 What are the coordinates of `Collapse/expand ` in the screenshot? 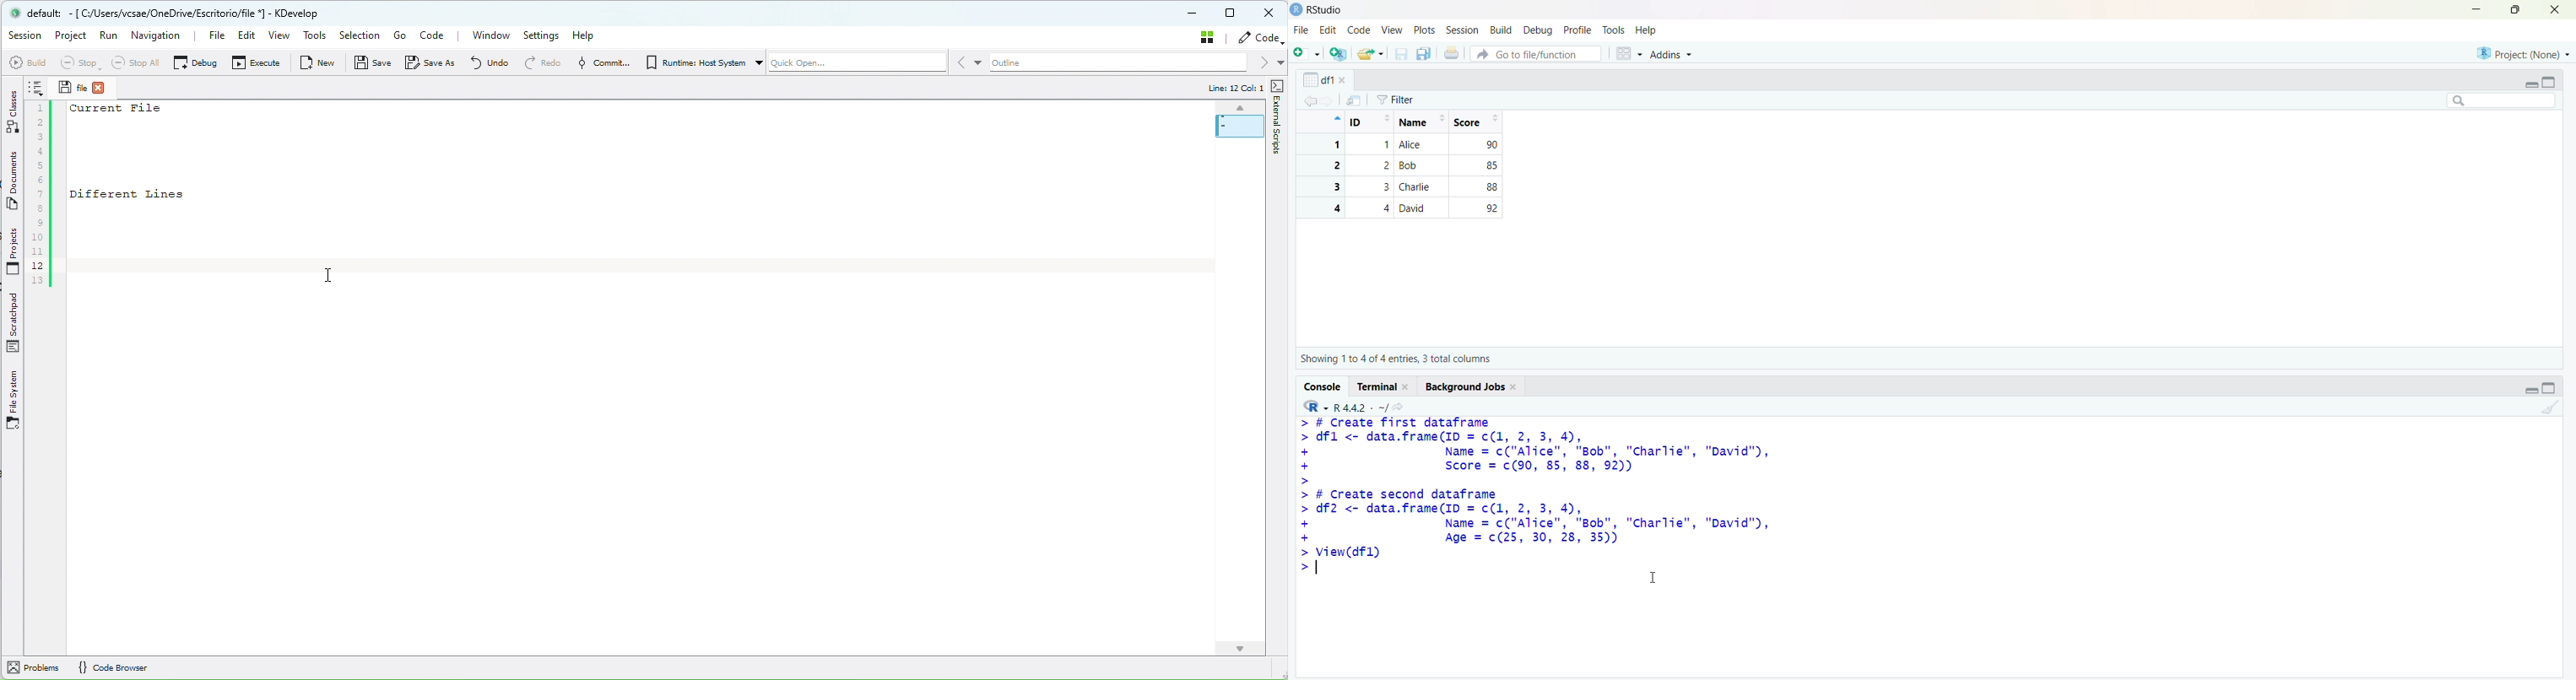 It's located at (2531, 390).